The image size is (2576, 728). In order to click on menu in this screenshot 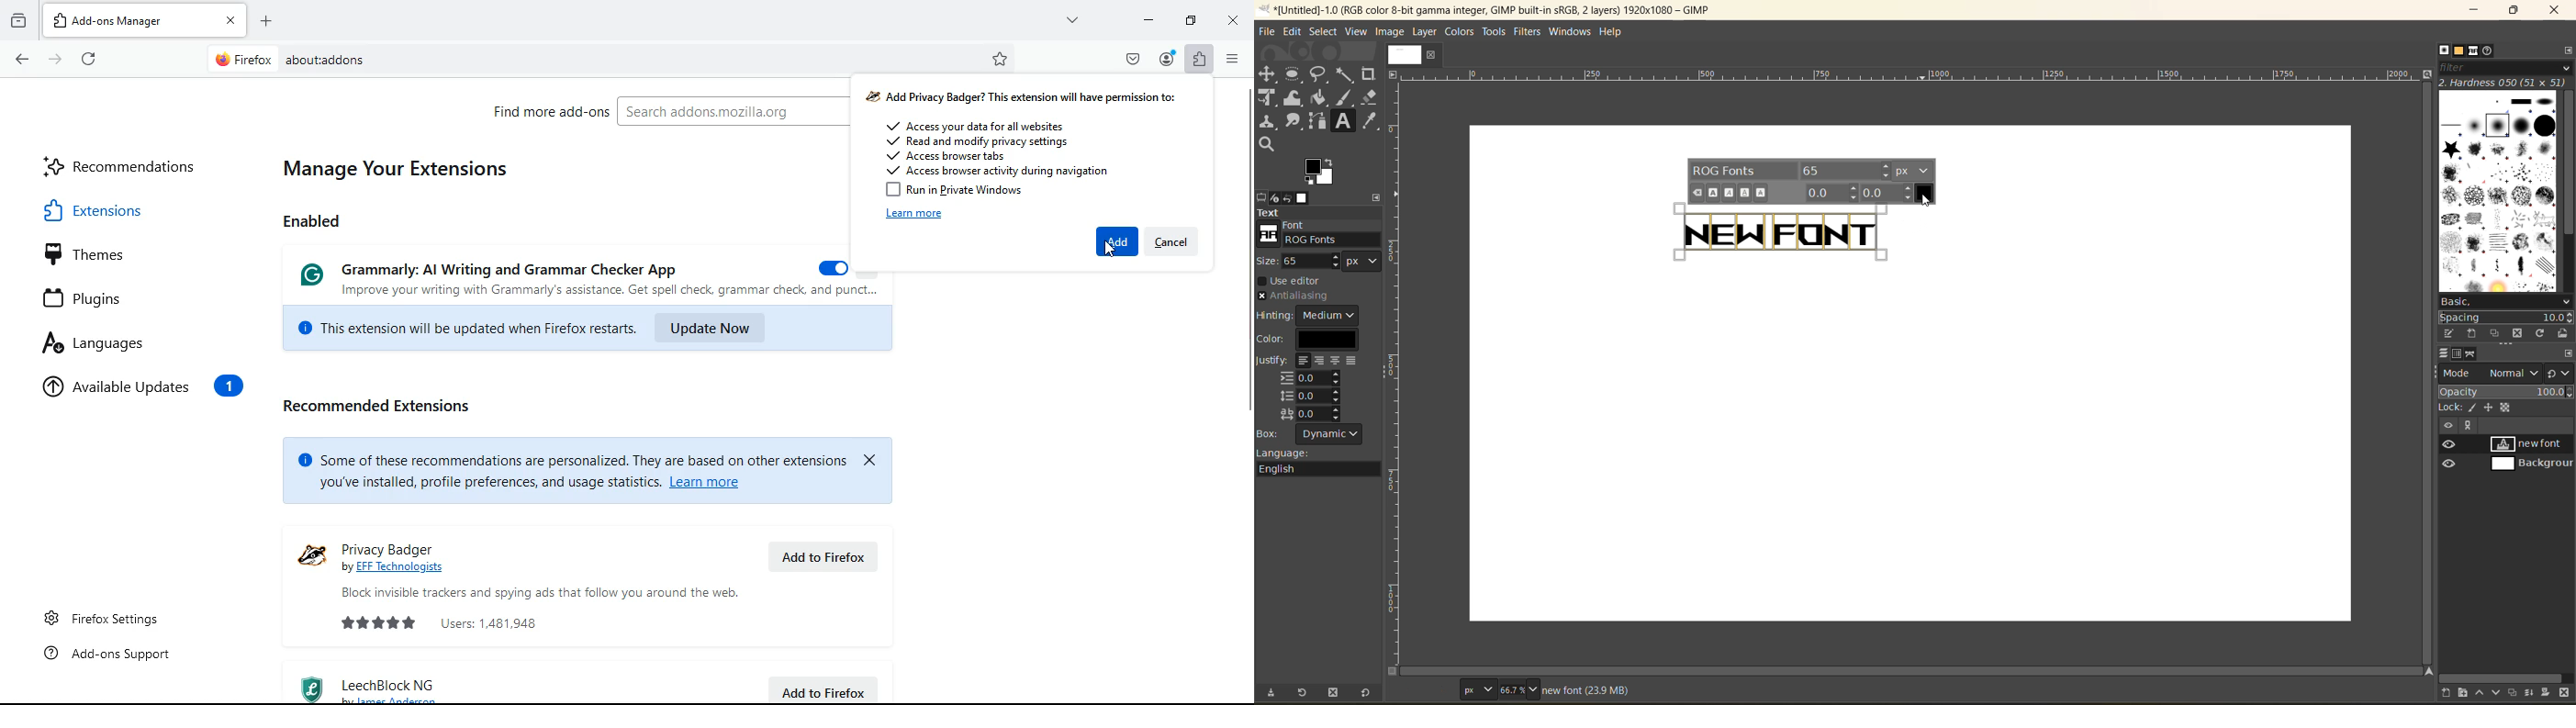, I will do `click(1234, 59)`.